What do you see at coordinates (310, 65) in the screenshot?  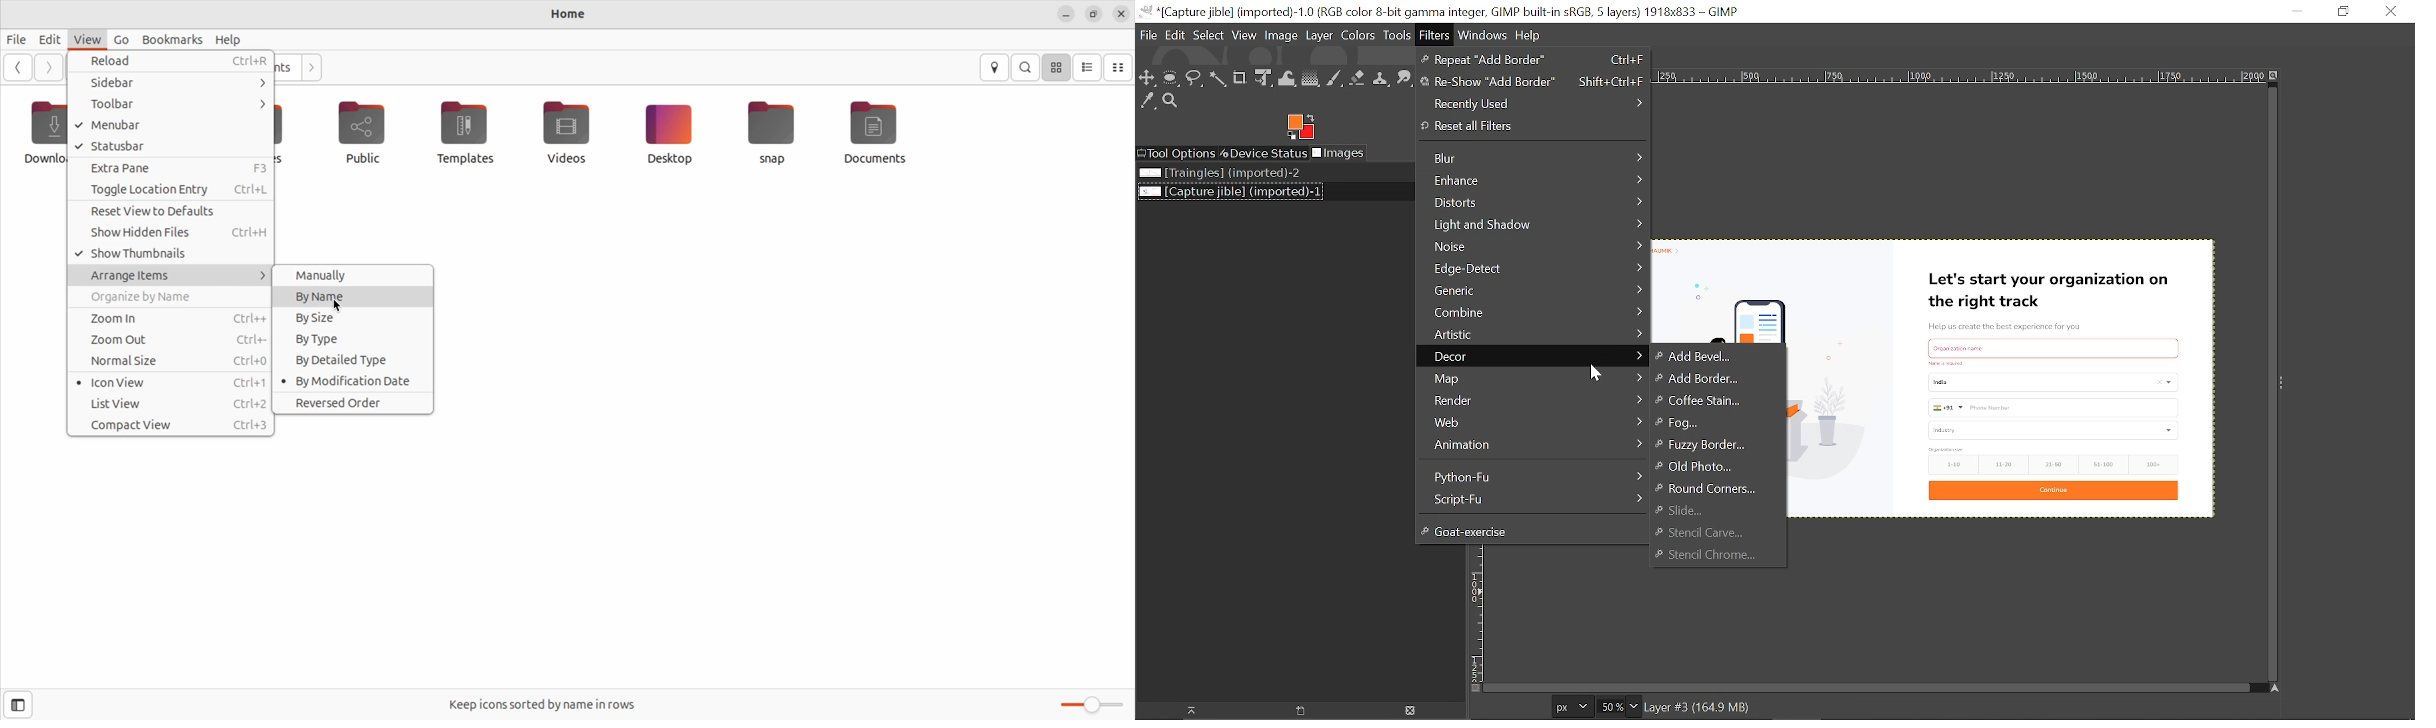 I see `Go next` at bounding box center [310, 65].